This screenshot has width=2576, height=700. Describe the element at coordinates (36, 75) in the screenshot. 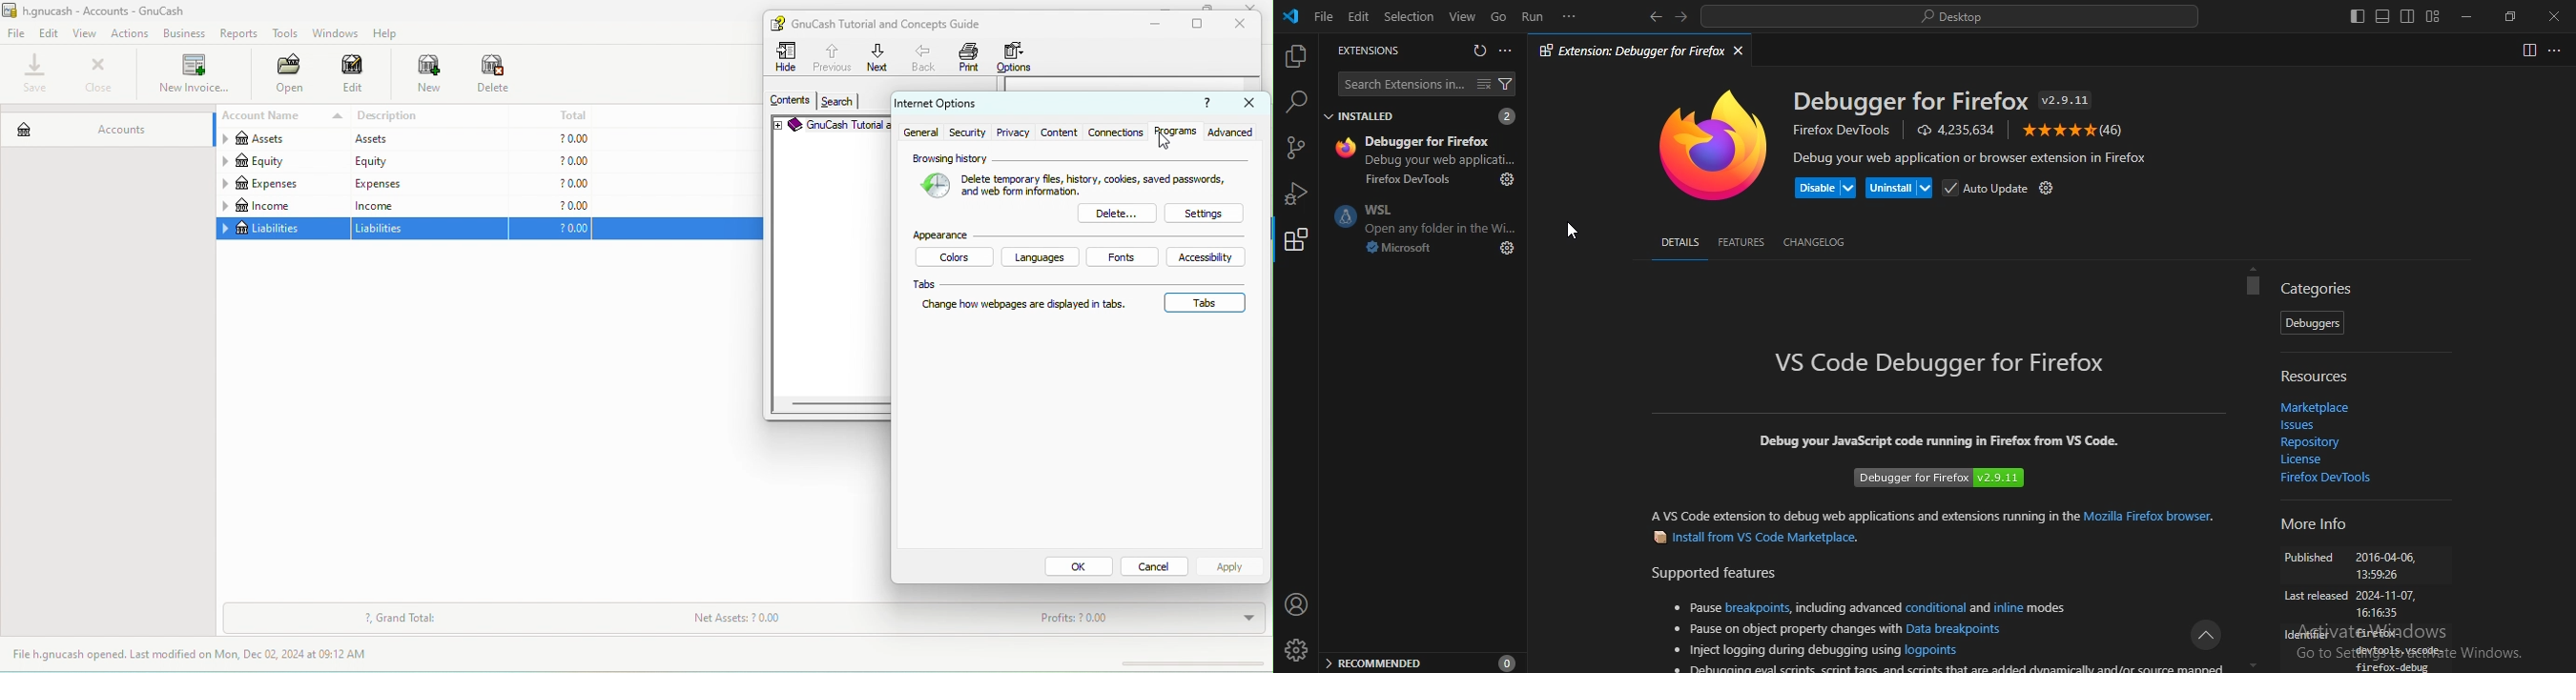

I see `save` at that location.